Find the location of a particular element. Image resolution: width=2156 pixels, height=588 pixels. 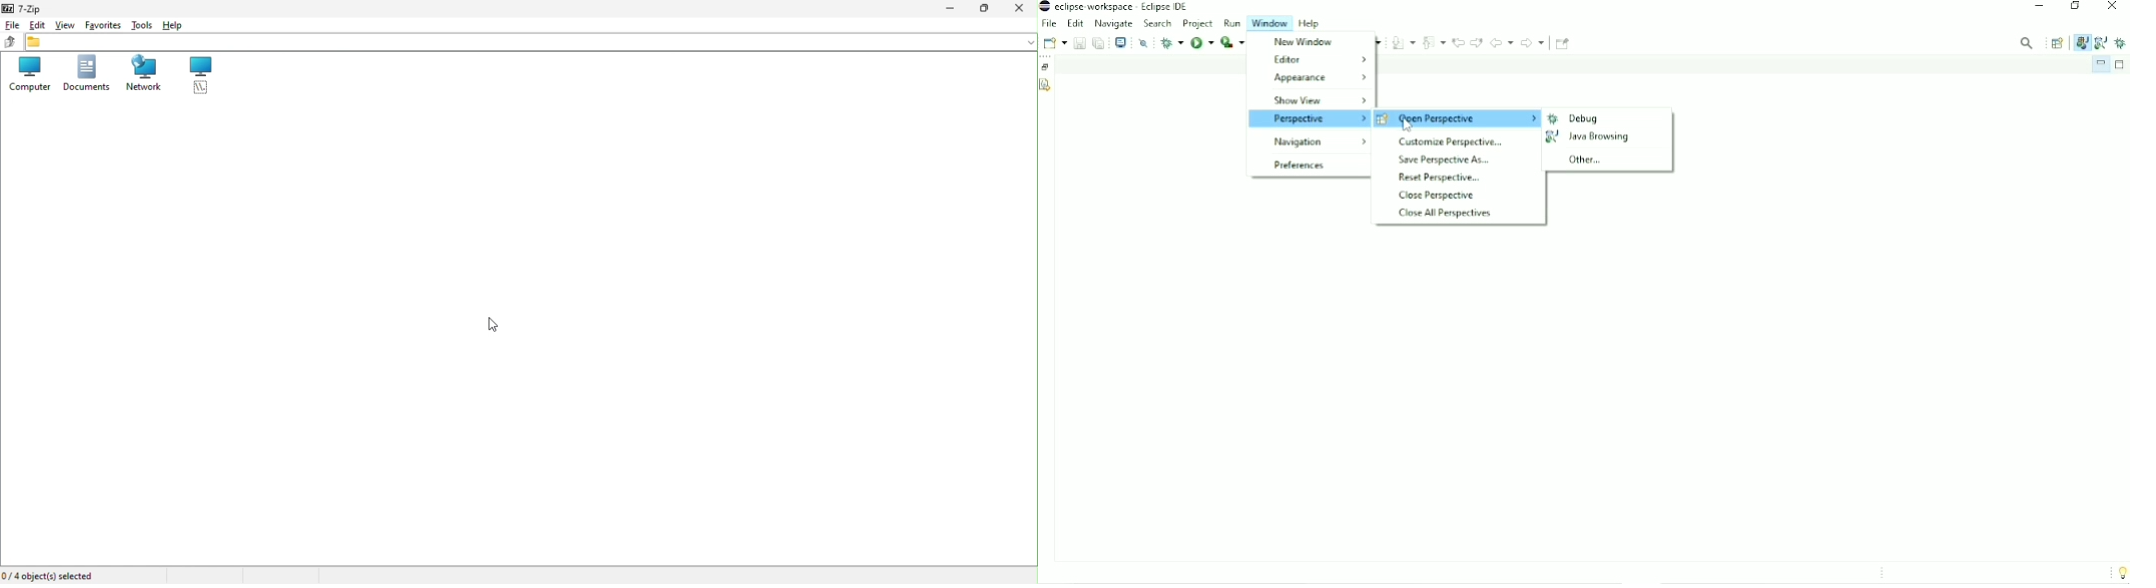

Previous Annotation is located at coordinates (1435, 41).